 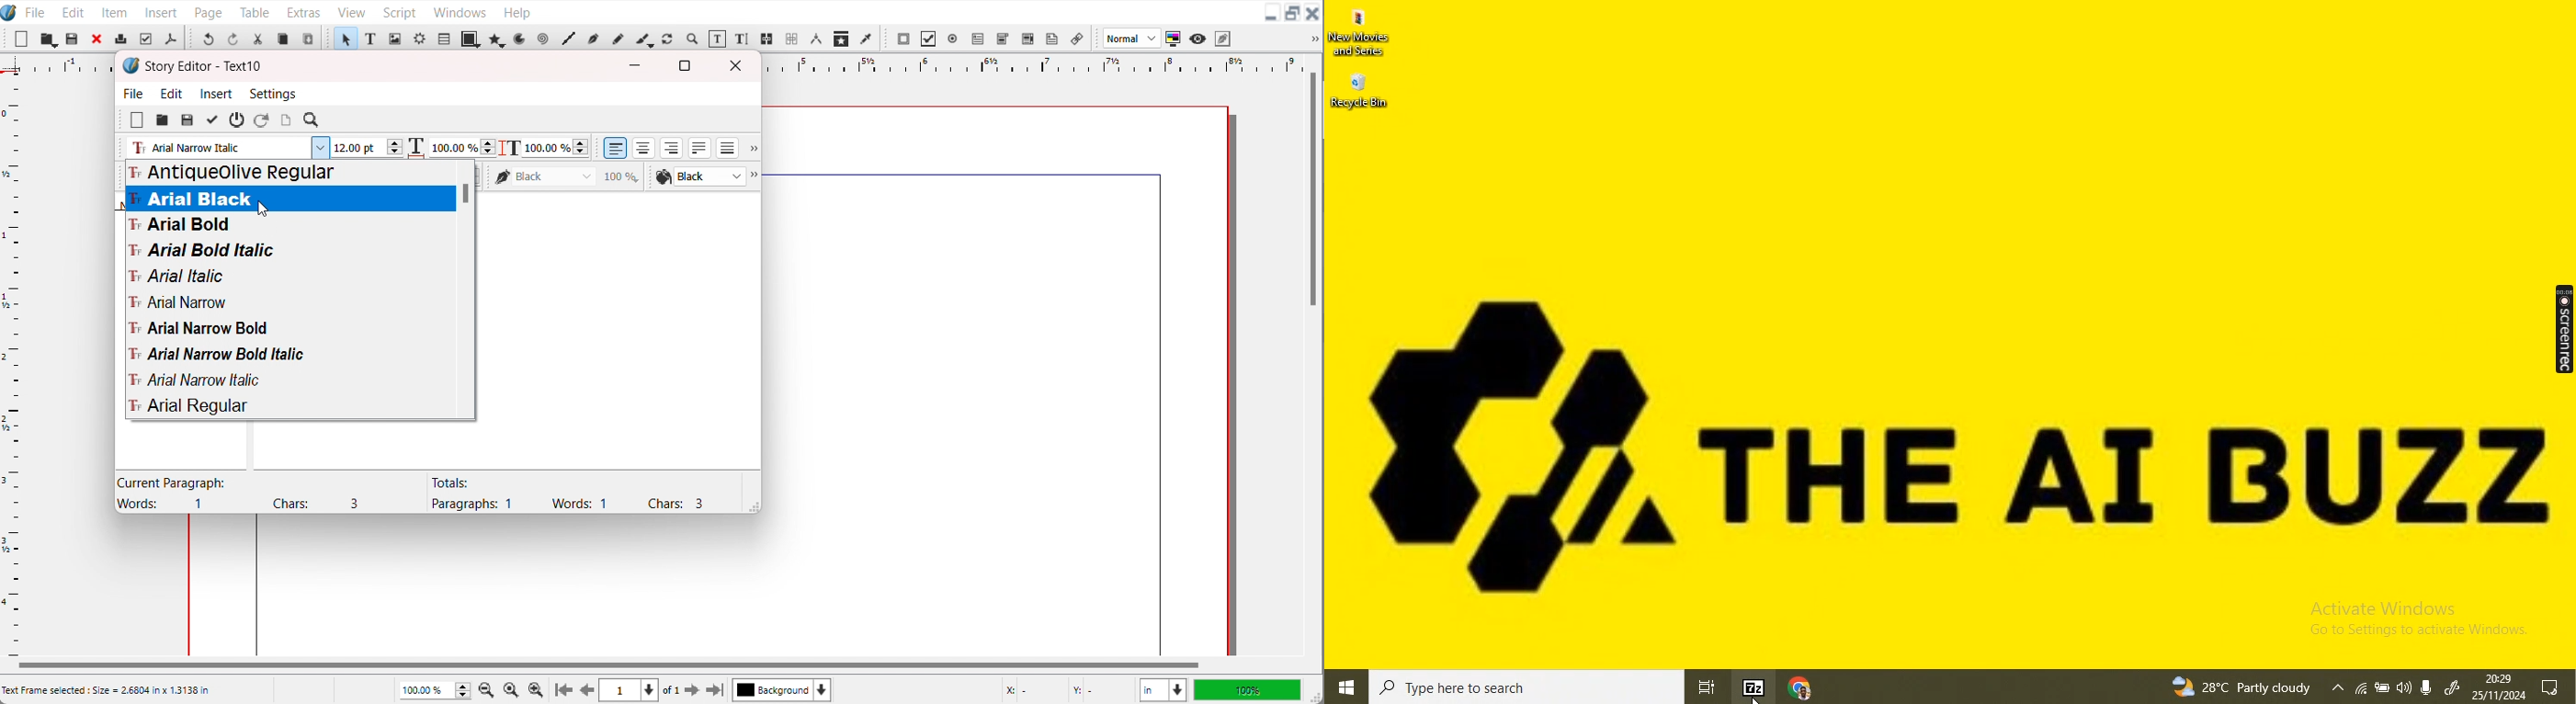 What do you see at coordinates (701, 148) in the screenshot?
I see `Align text Justified` at bounding box center [701, 148].